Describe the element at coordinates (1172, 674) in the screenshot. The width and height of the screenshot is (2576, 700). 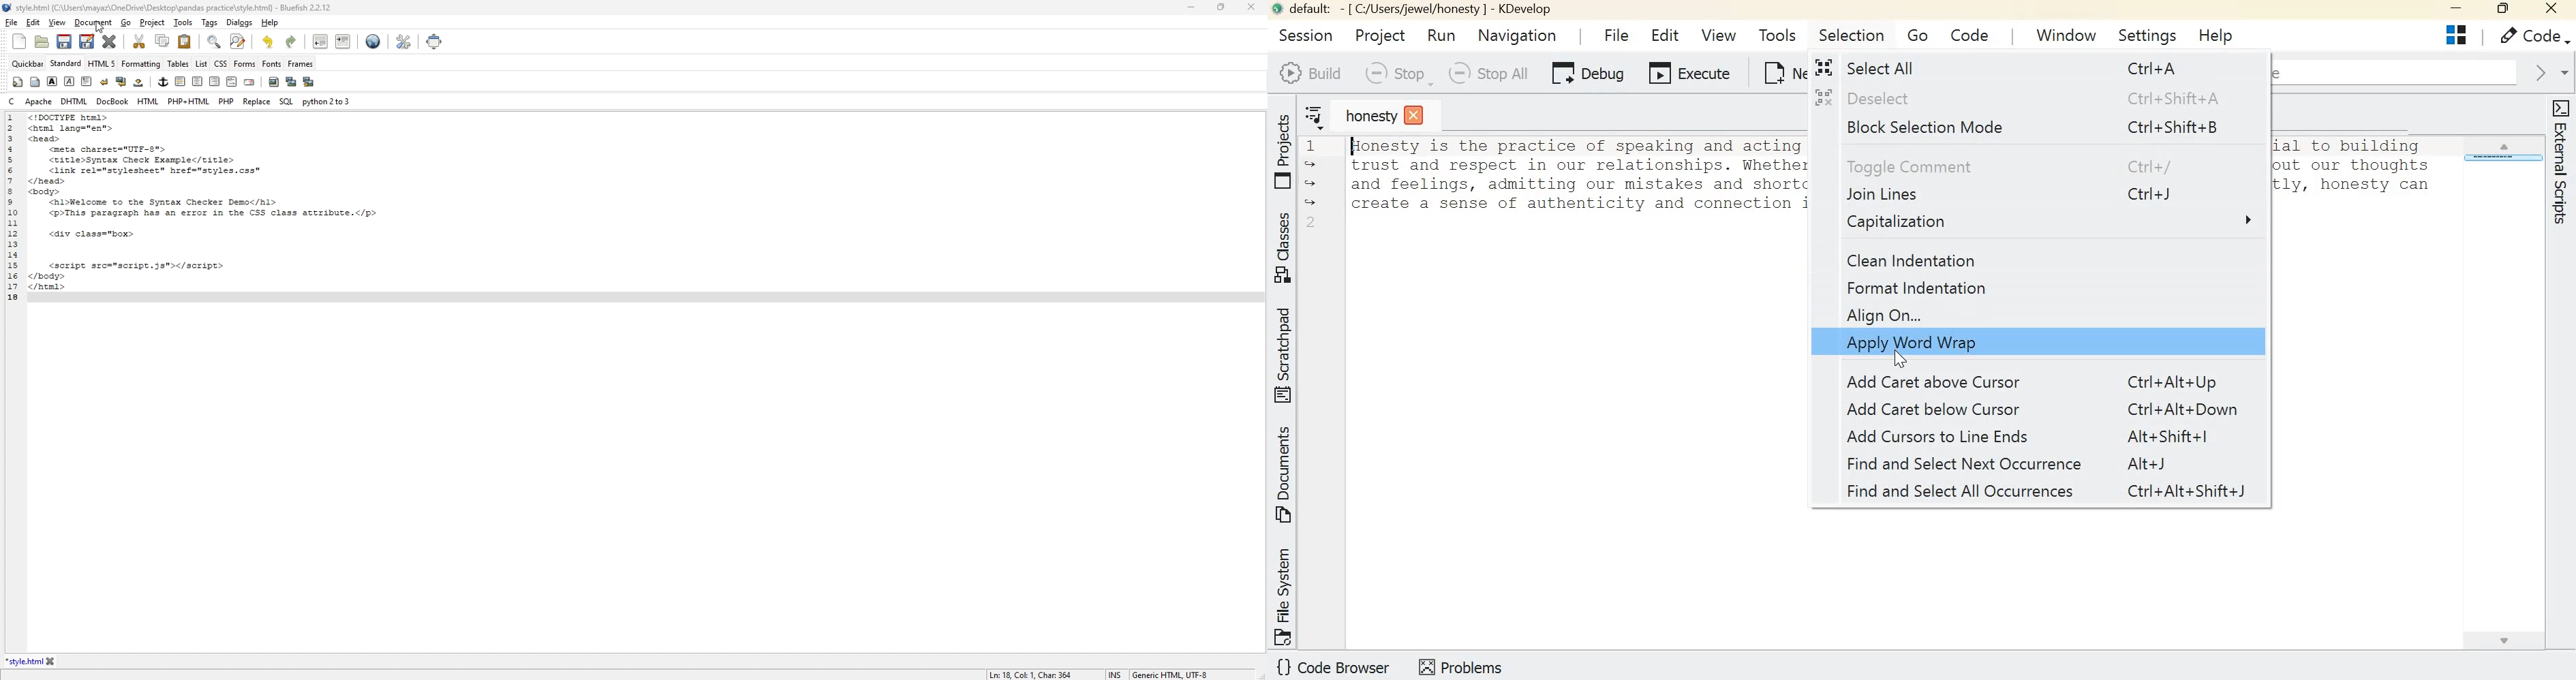
I see `encoding` at that location.